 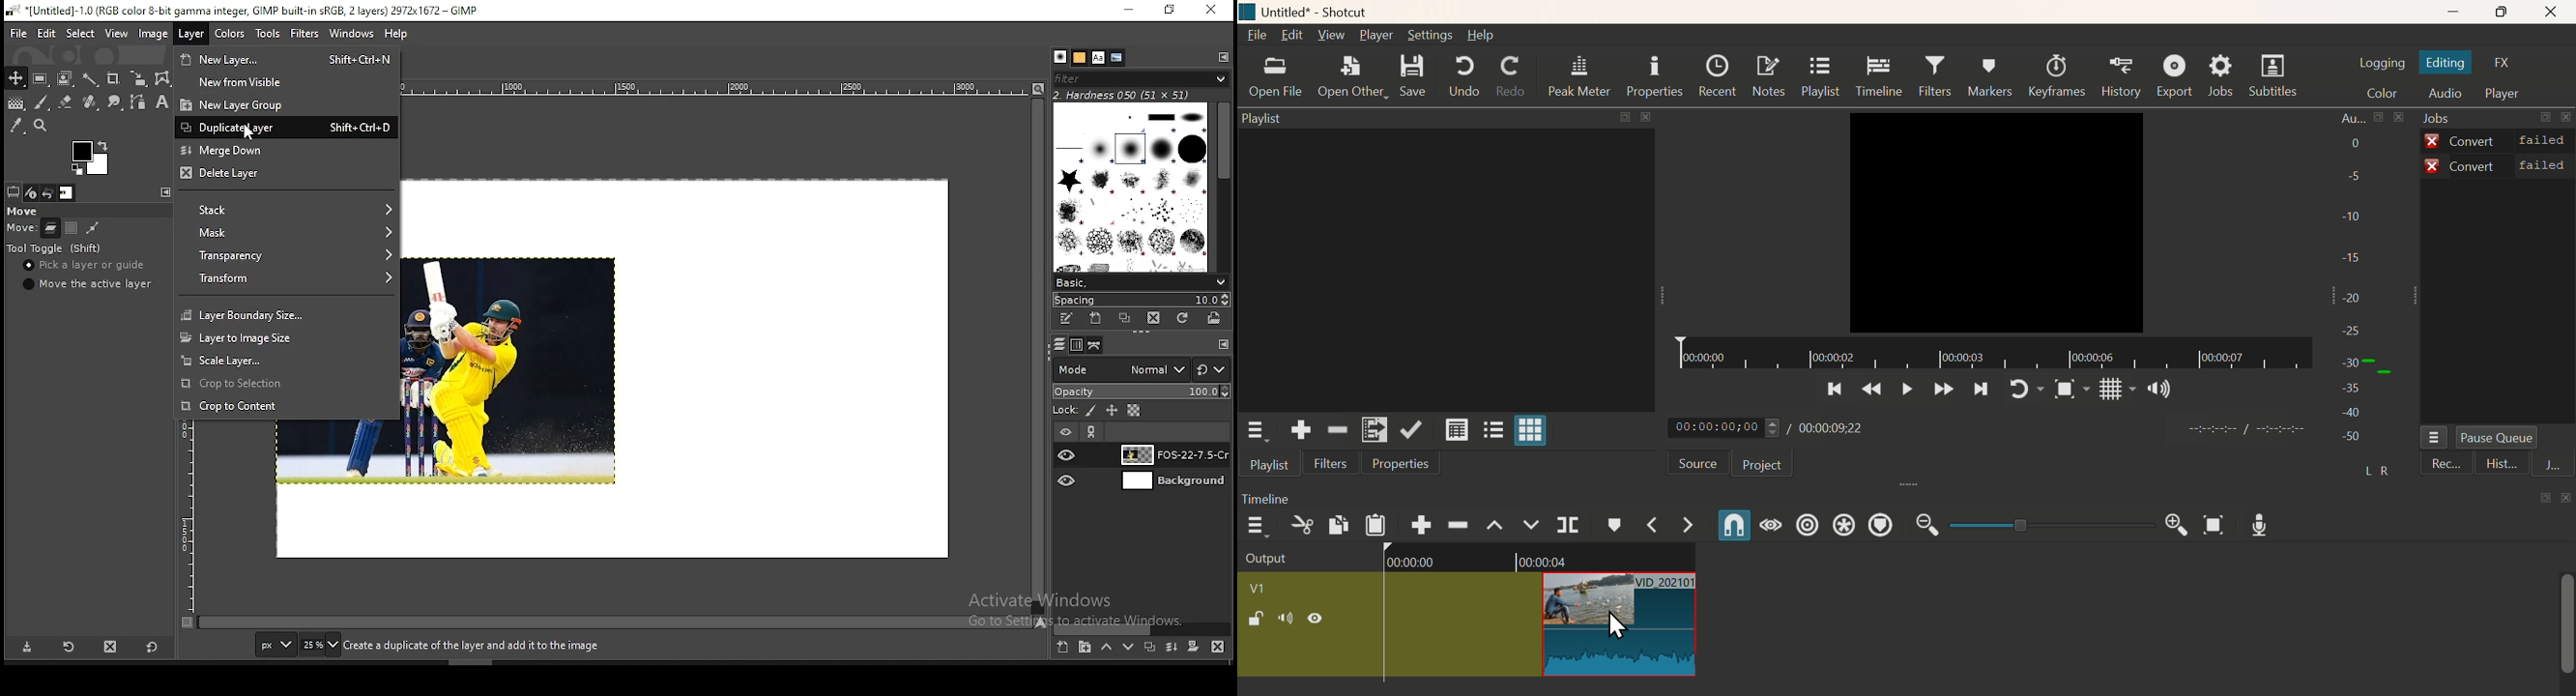 What do you see at coordinates (1353, 79) in the screenshot?
I see `Open Other` at bounding box center [1353, 79].